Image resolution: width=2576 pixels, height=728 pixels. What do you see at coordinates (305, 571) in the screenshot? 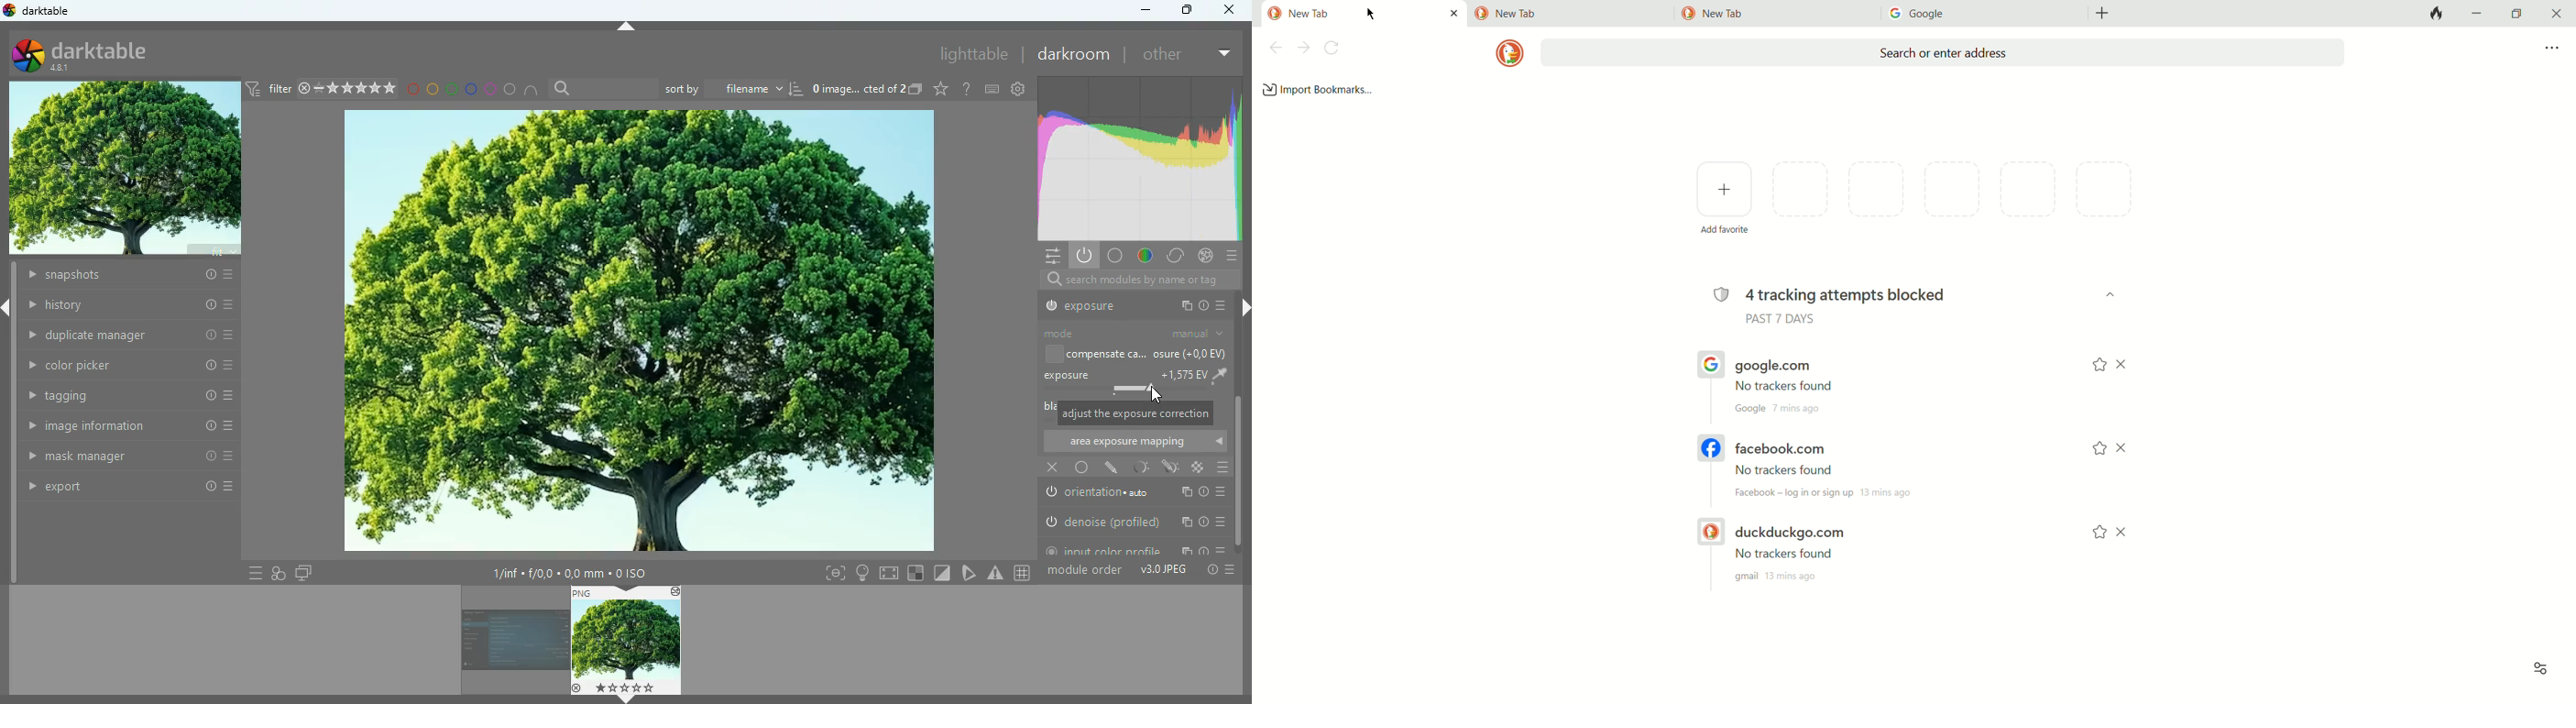
I see `screens` at bounding box center [305, 571].